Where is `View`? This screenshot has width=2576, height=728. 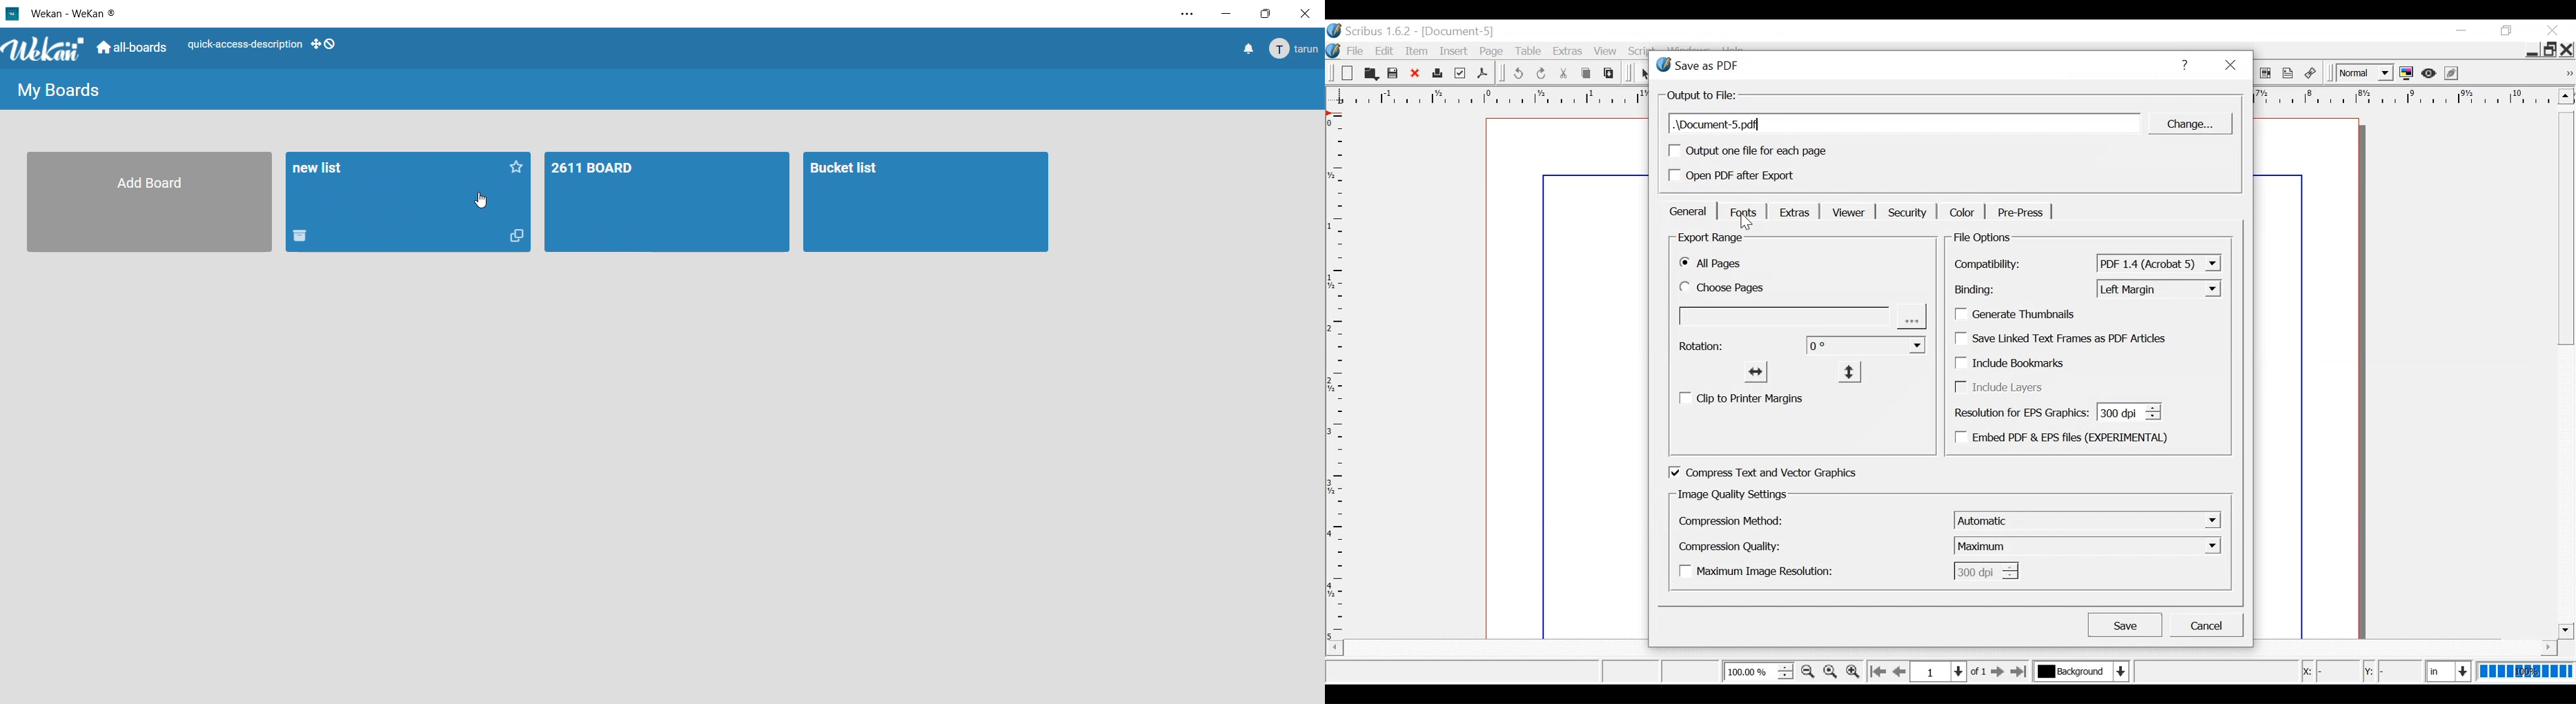
View is located at coordinates (1606, 52).